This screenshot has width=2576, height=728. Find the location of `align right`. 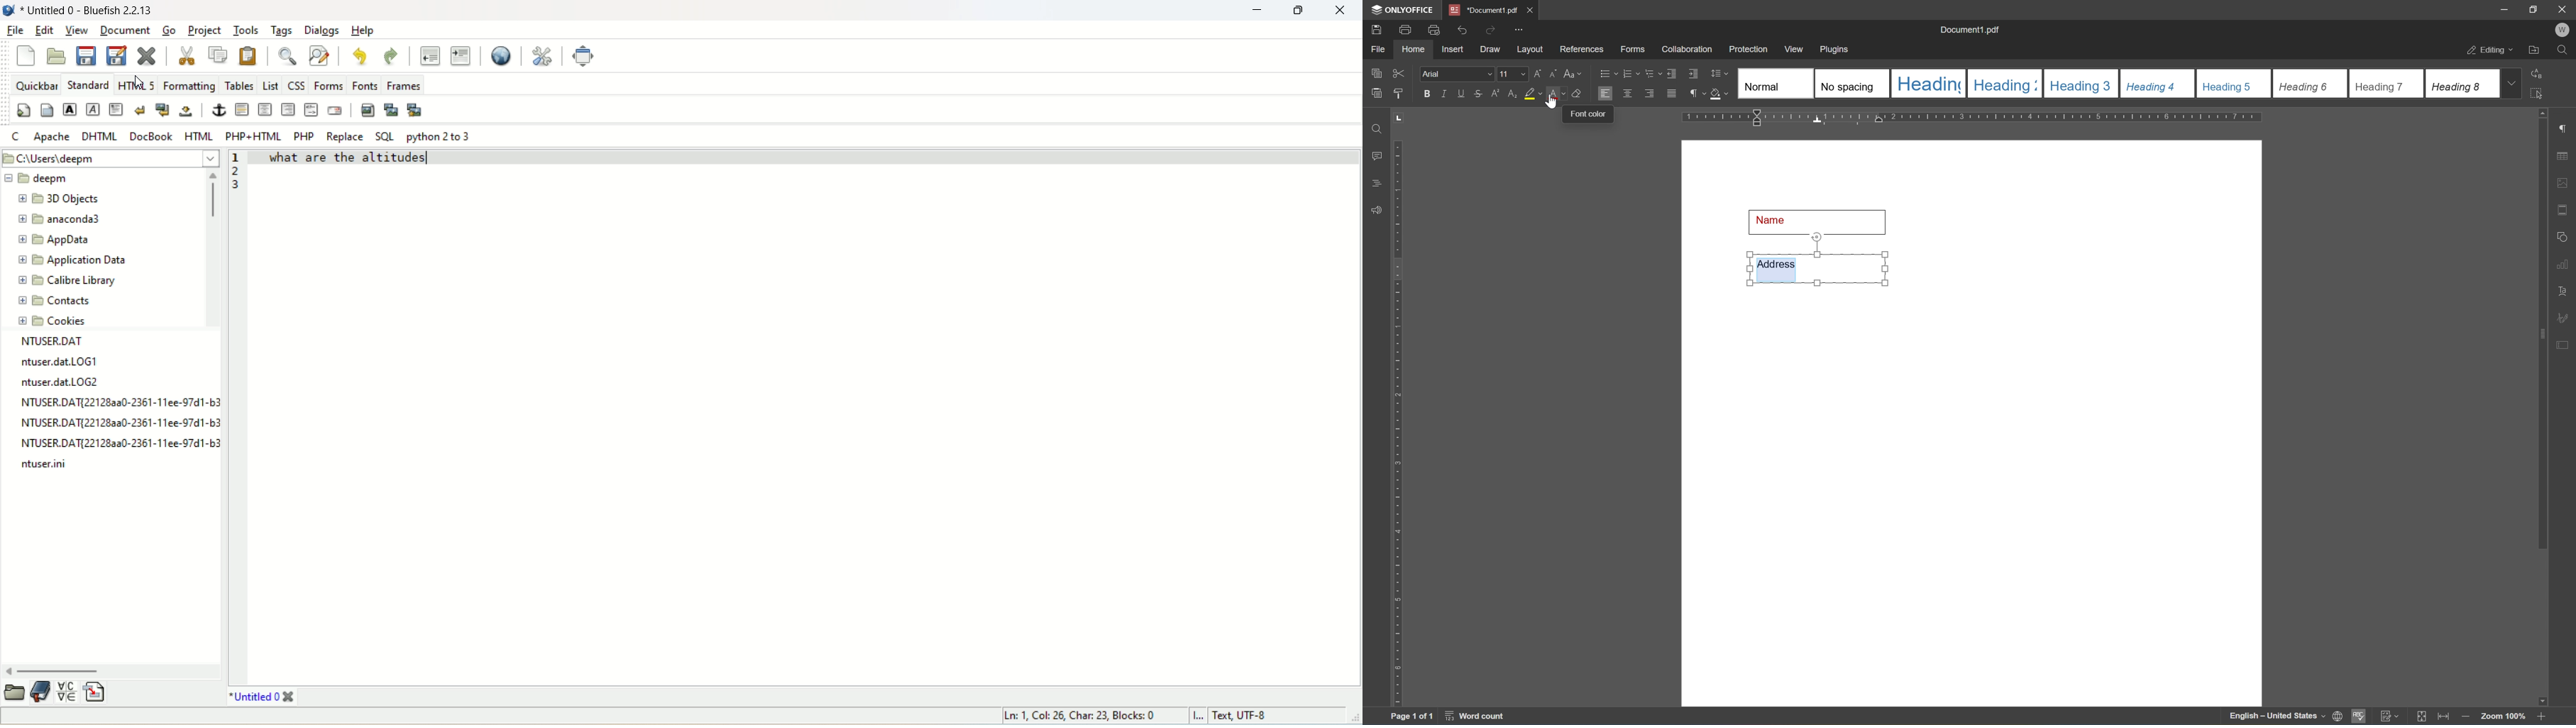

align right is located at coordinates (1649, 93).